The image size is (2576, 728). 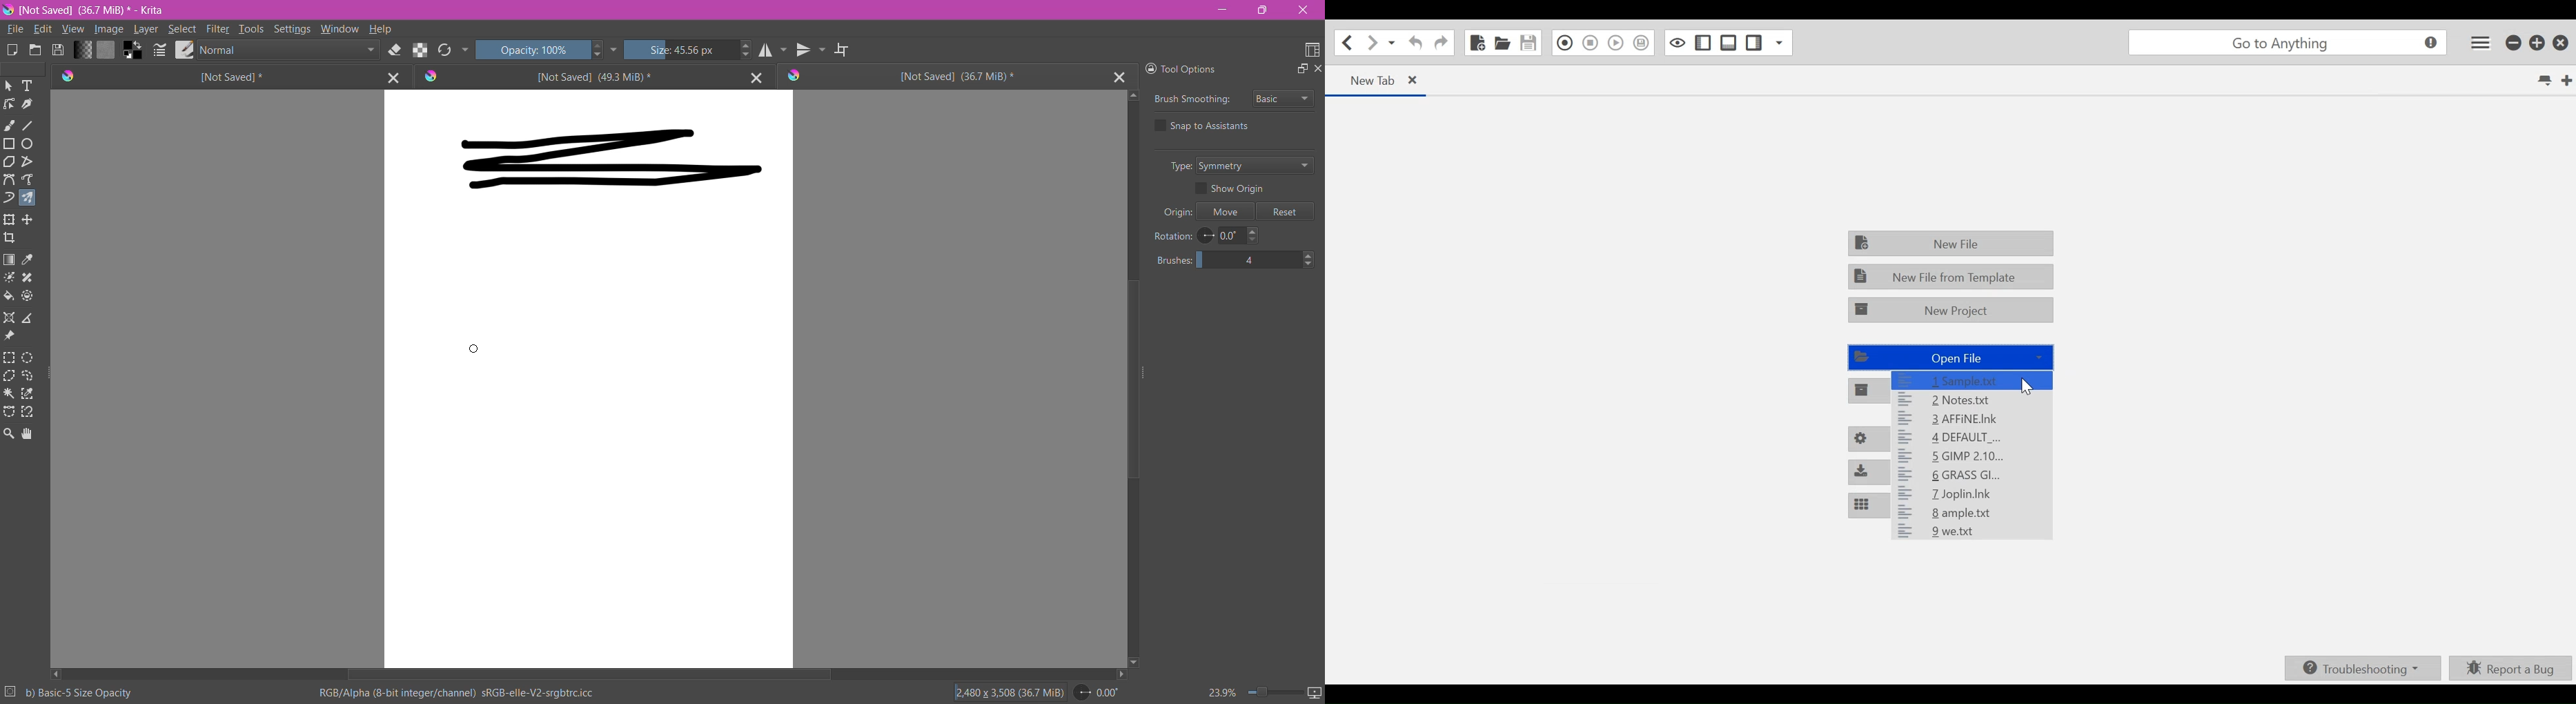 I want to click on New Tab, so click(x=2563, y=79).